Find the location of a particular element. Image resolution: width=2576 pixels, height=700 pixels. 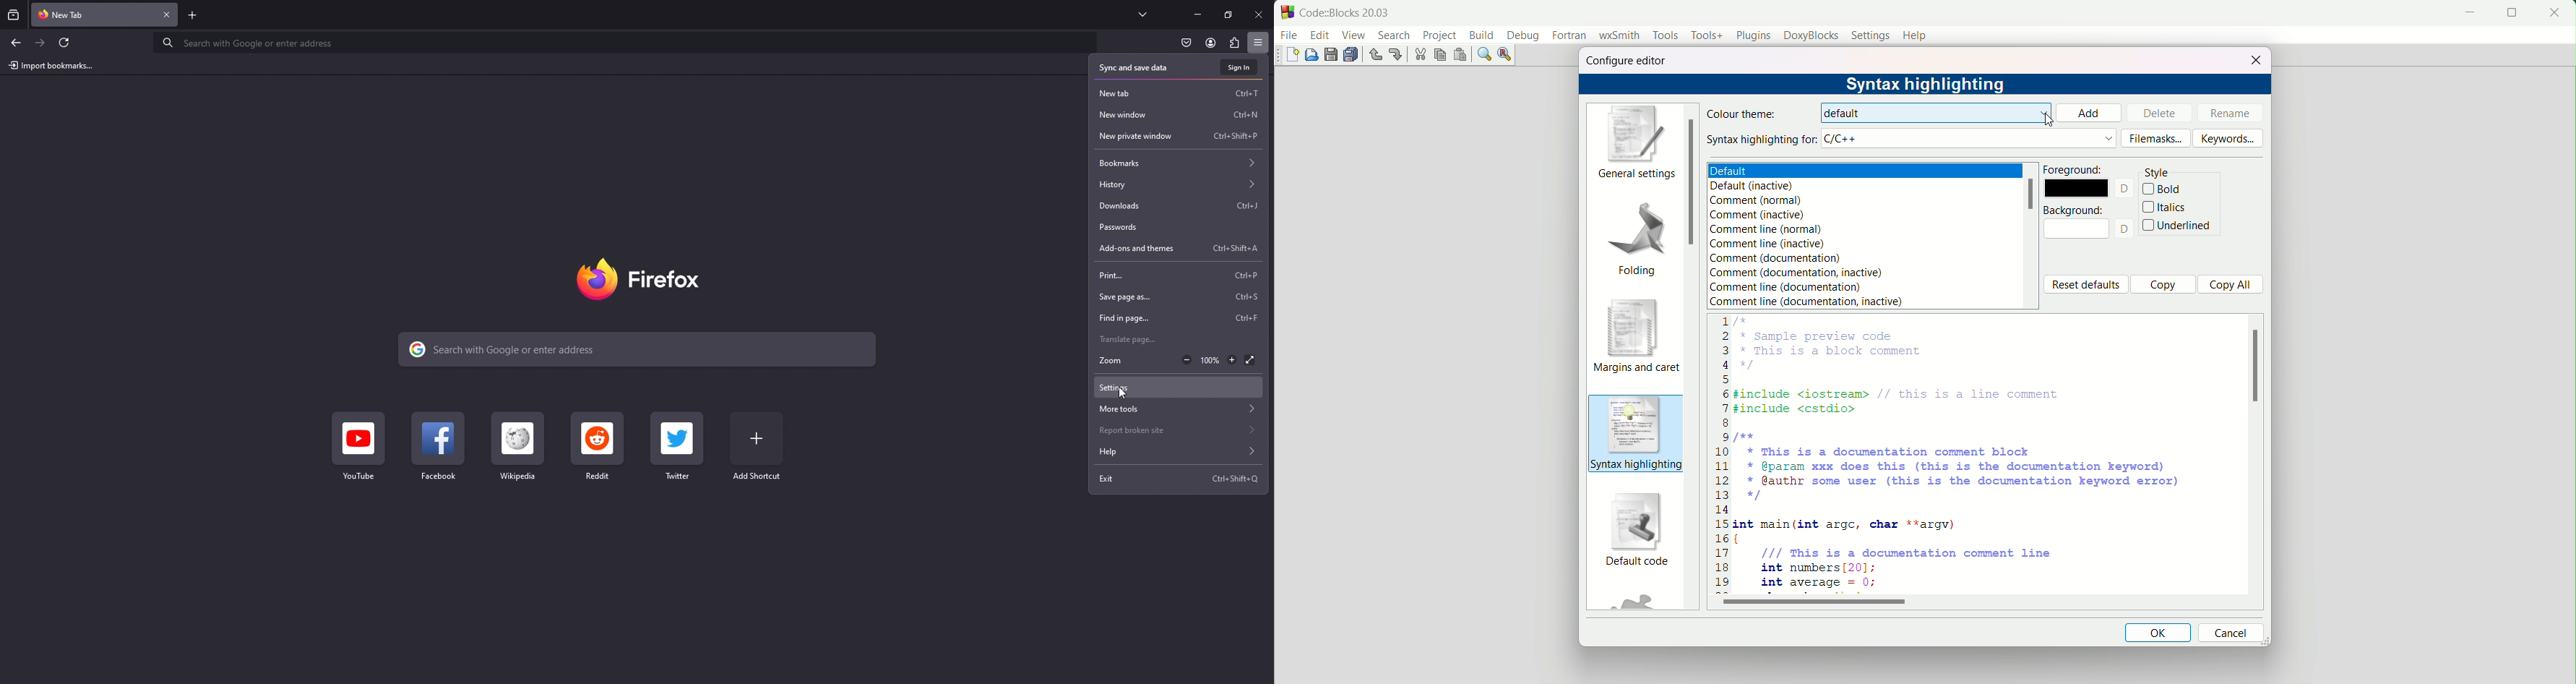

tools is located at coordinates (1665, 35).